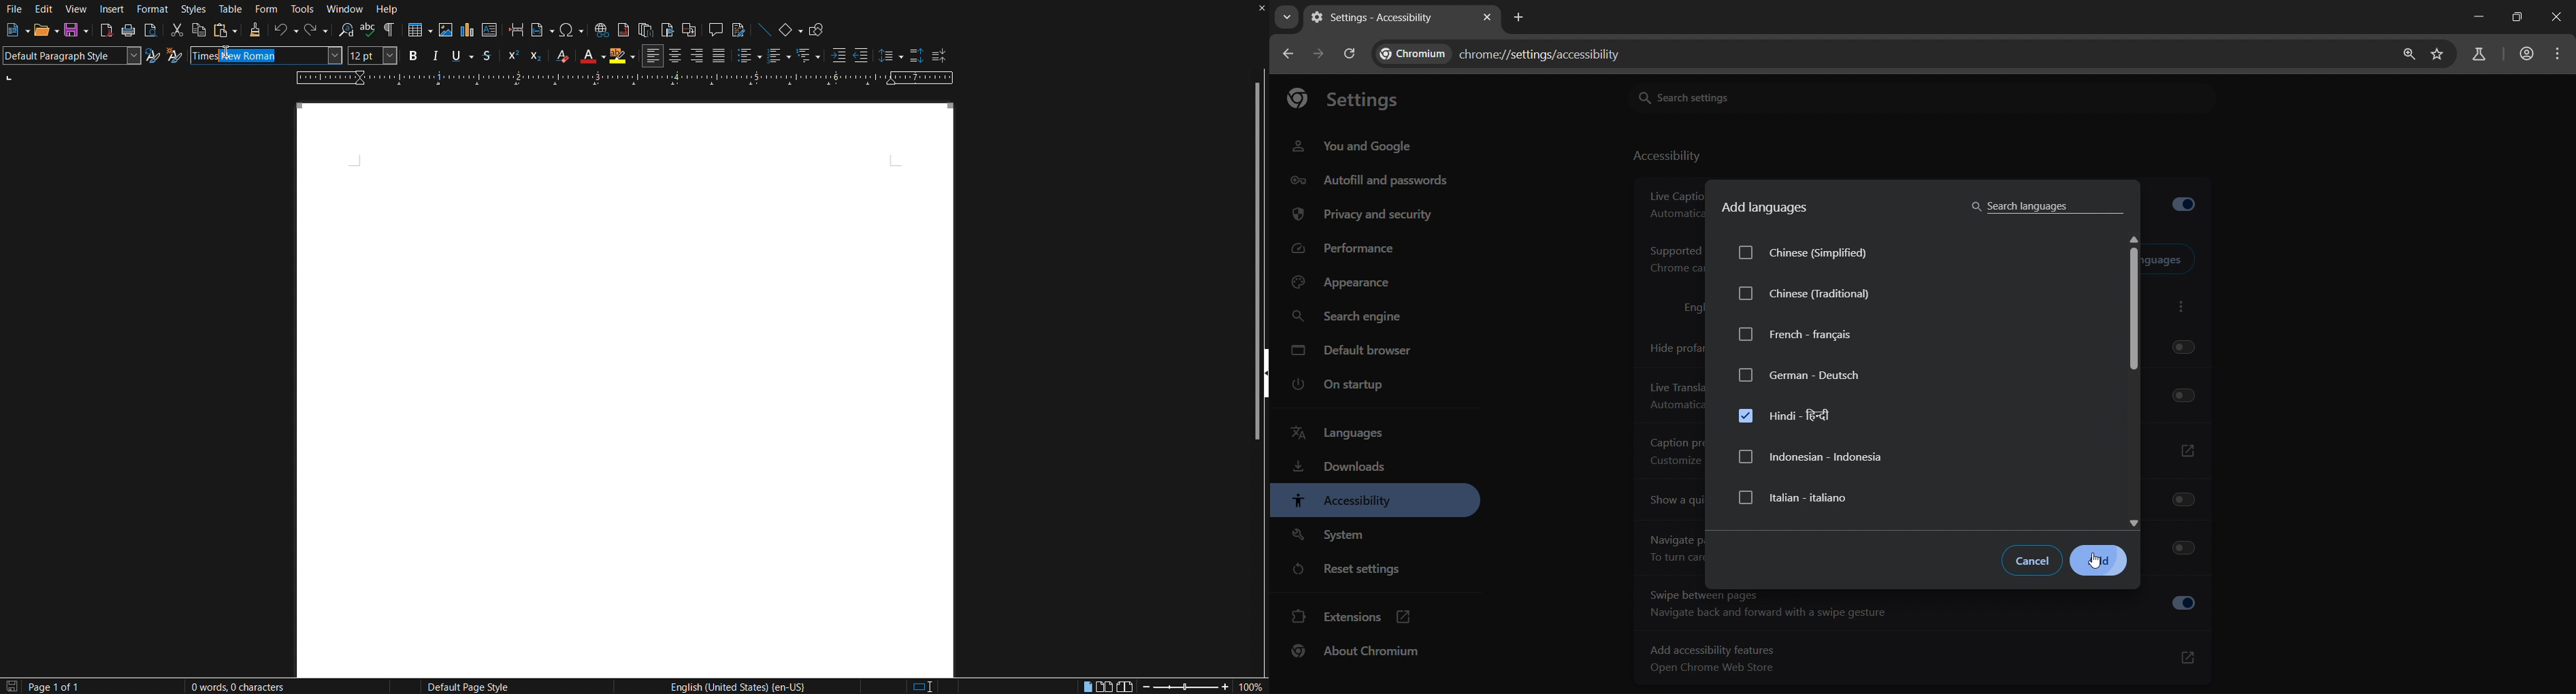  What do you see at coordinates (231, 9) in the screenshot?
I see `Table` at bounding box center [231, 9].